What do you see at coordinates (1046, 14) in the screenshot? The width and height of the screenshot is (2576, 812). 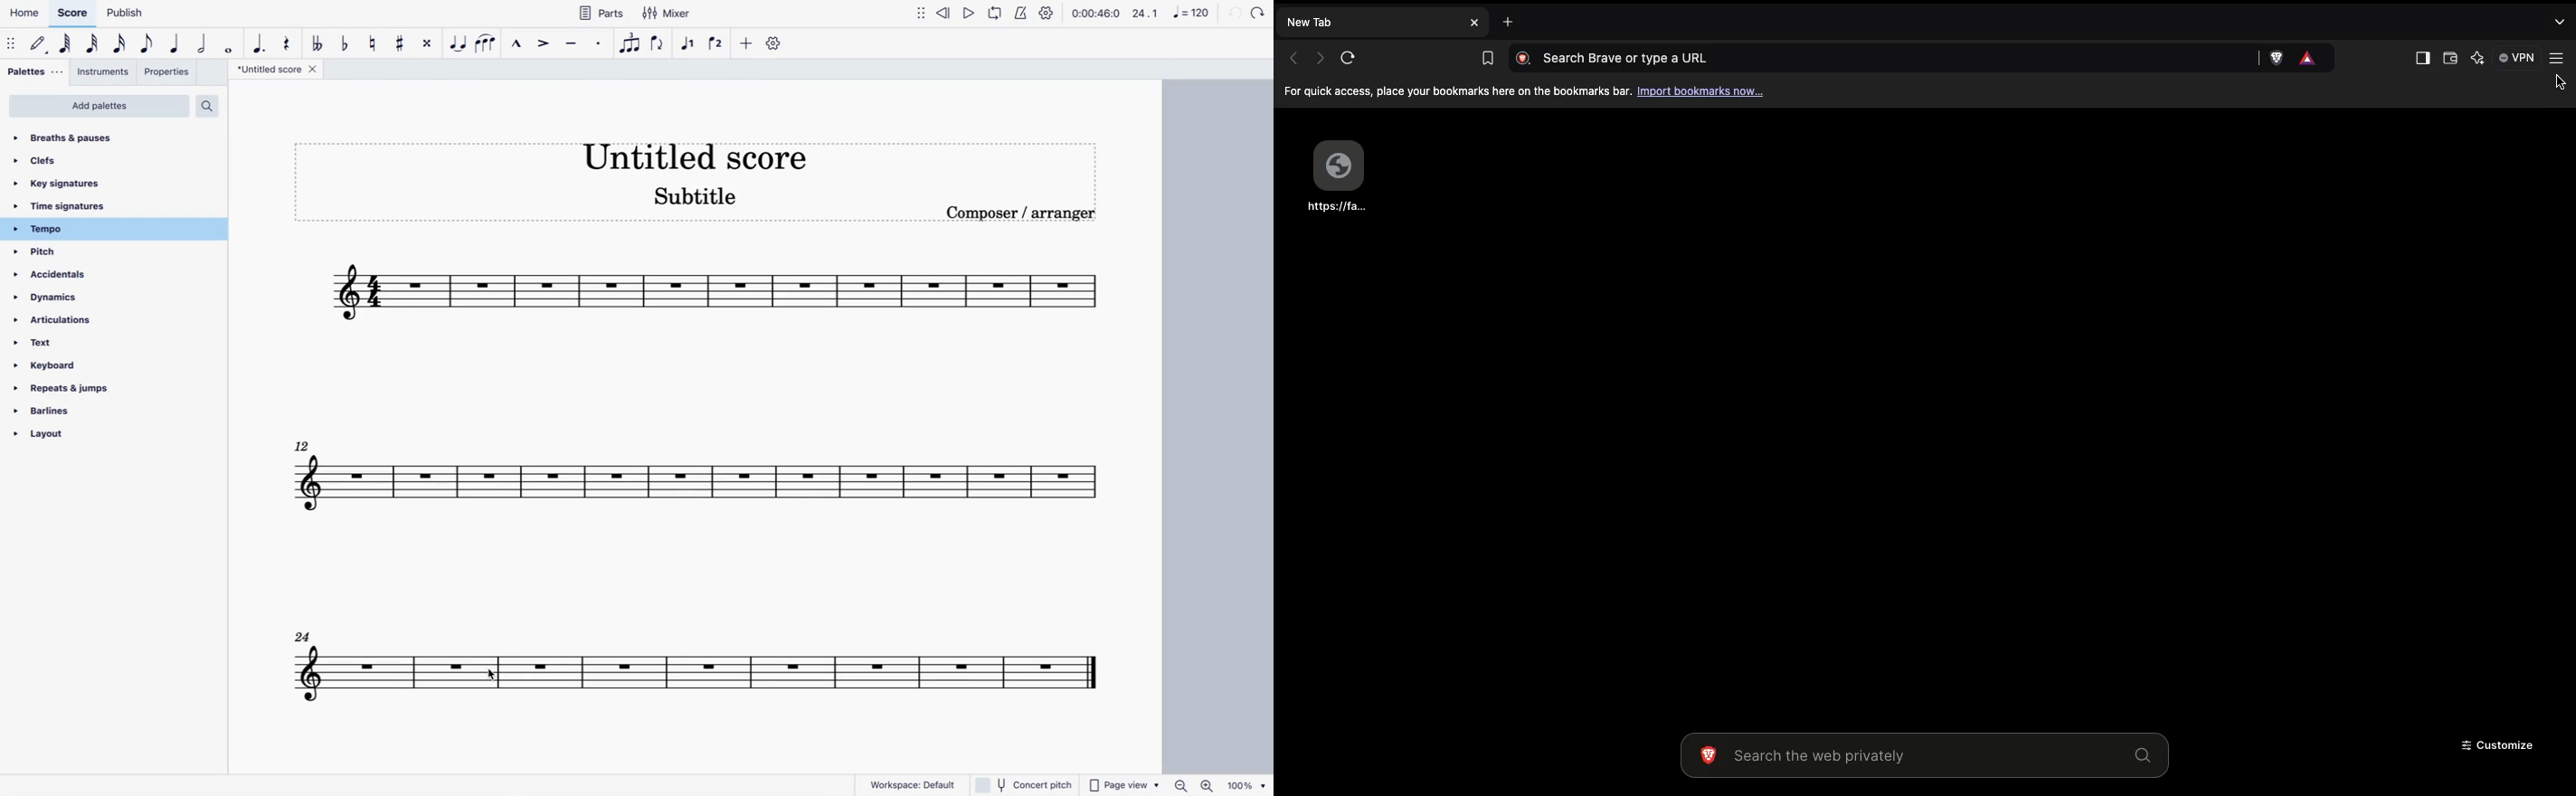 I see `settings` at bounding box center [1046, 14].